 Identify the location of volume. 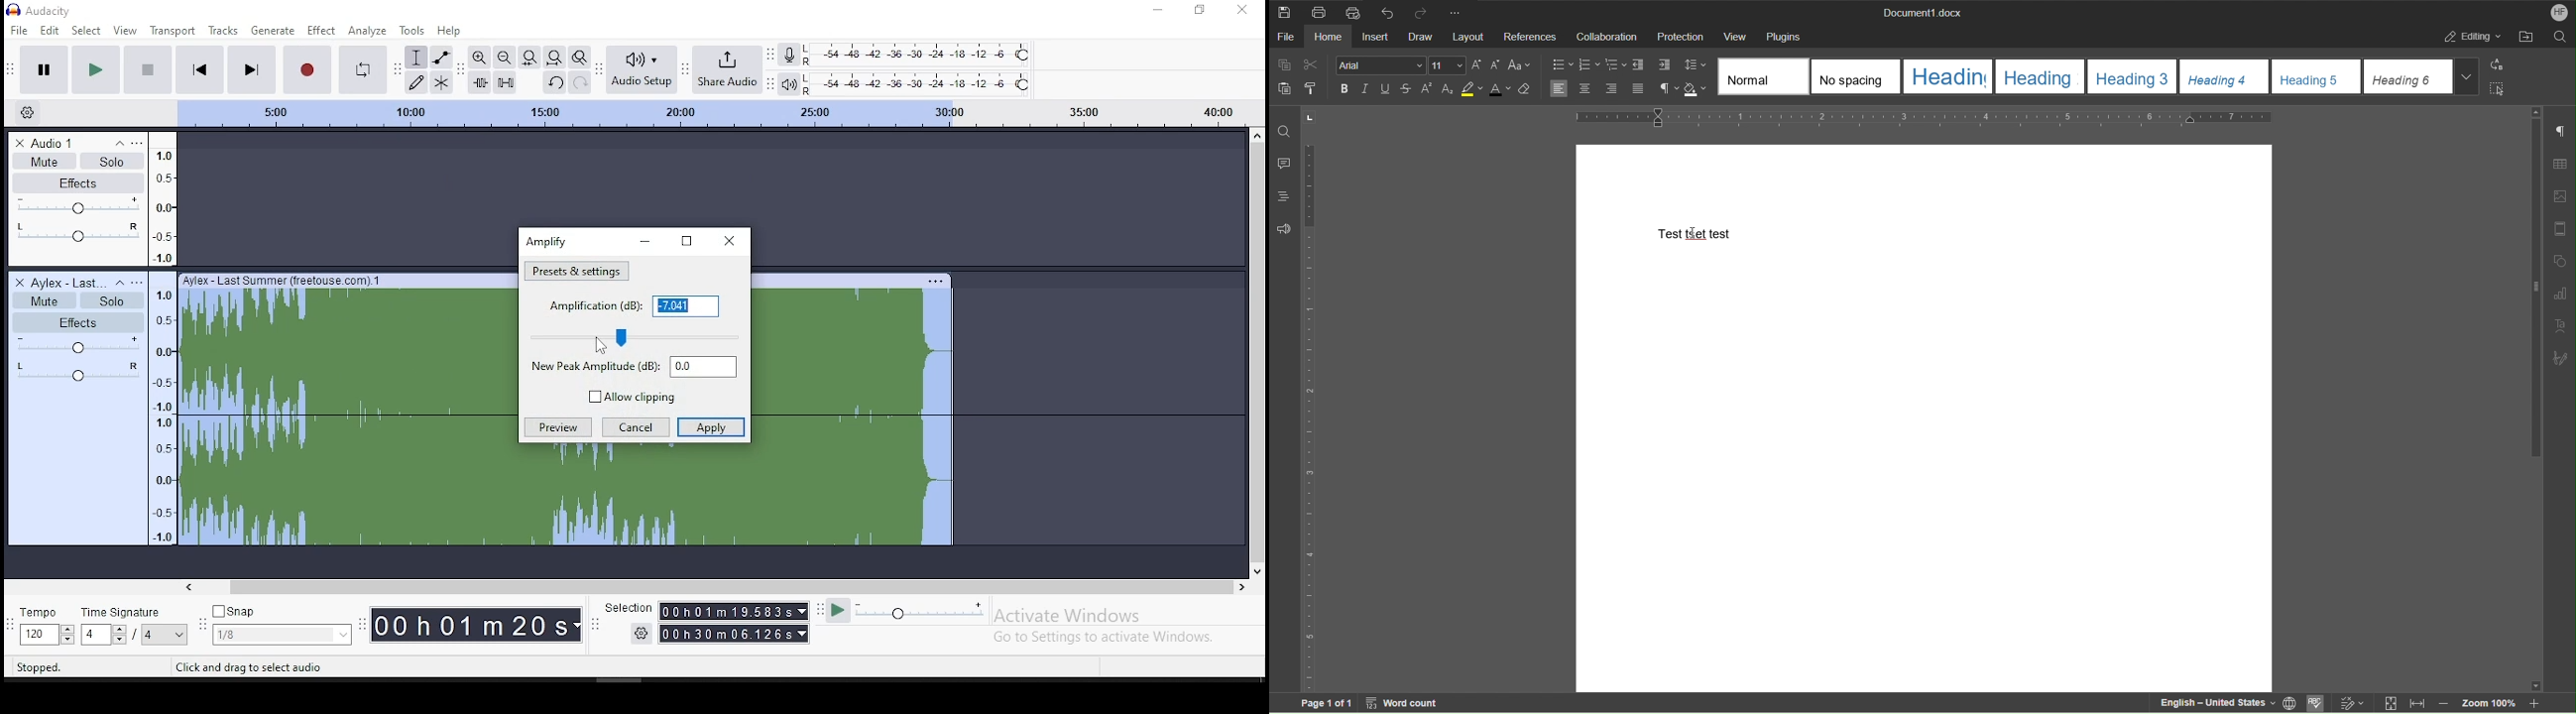
(76, 206).